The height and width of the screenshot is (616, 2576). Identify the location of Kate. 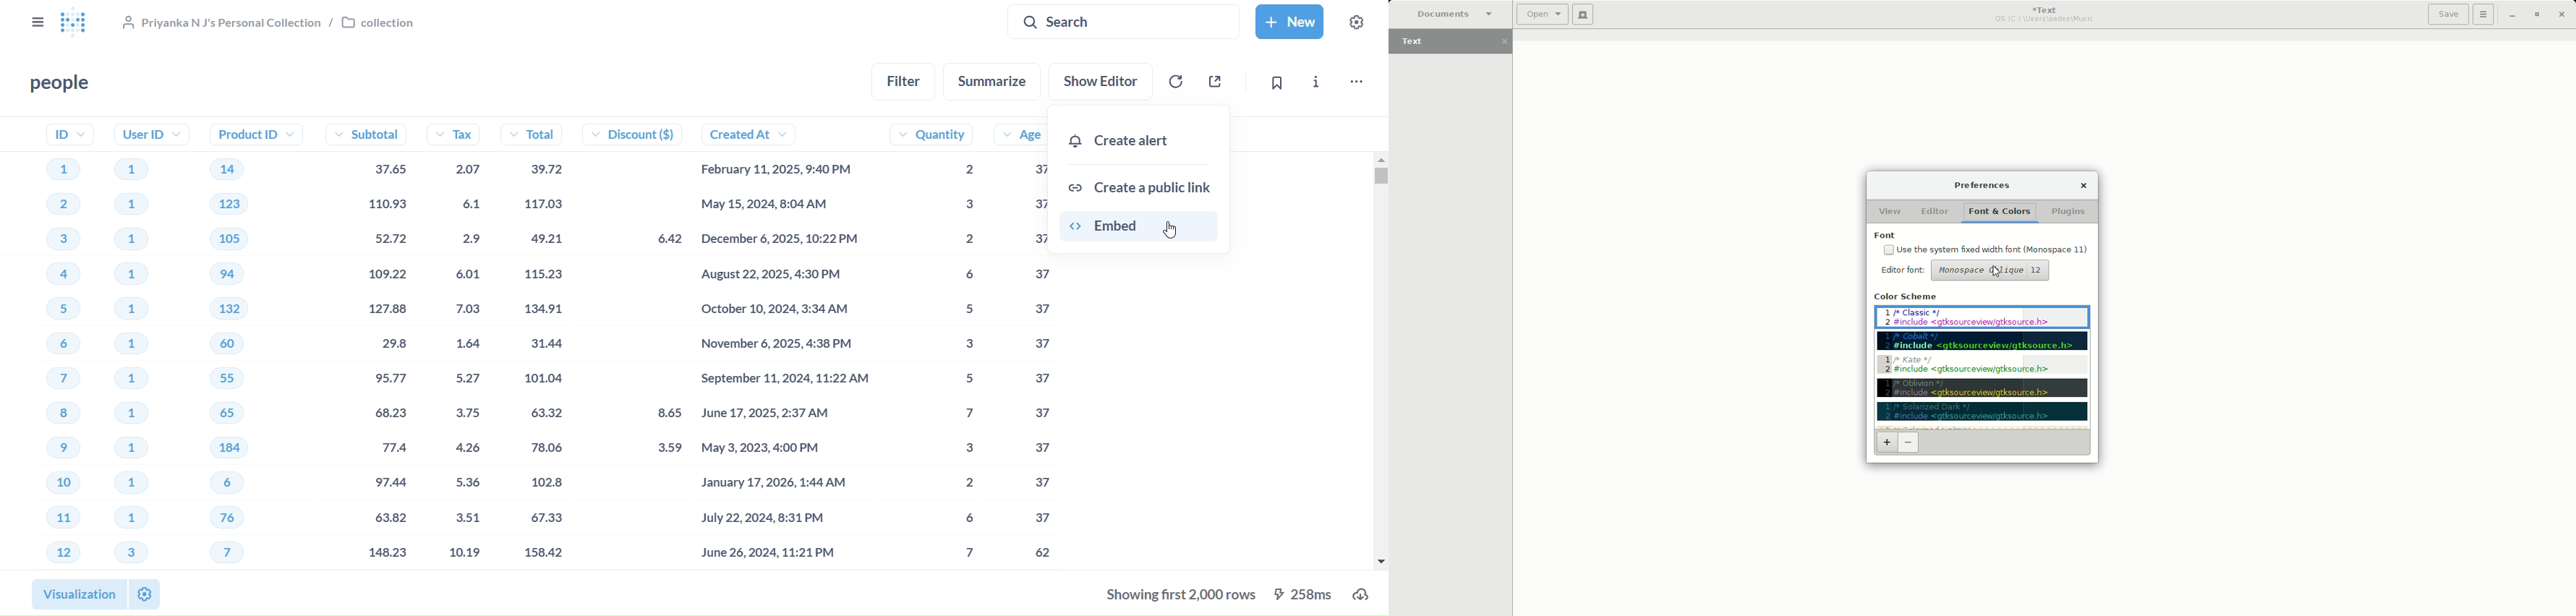
(1982, 366).